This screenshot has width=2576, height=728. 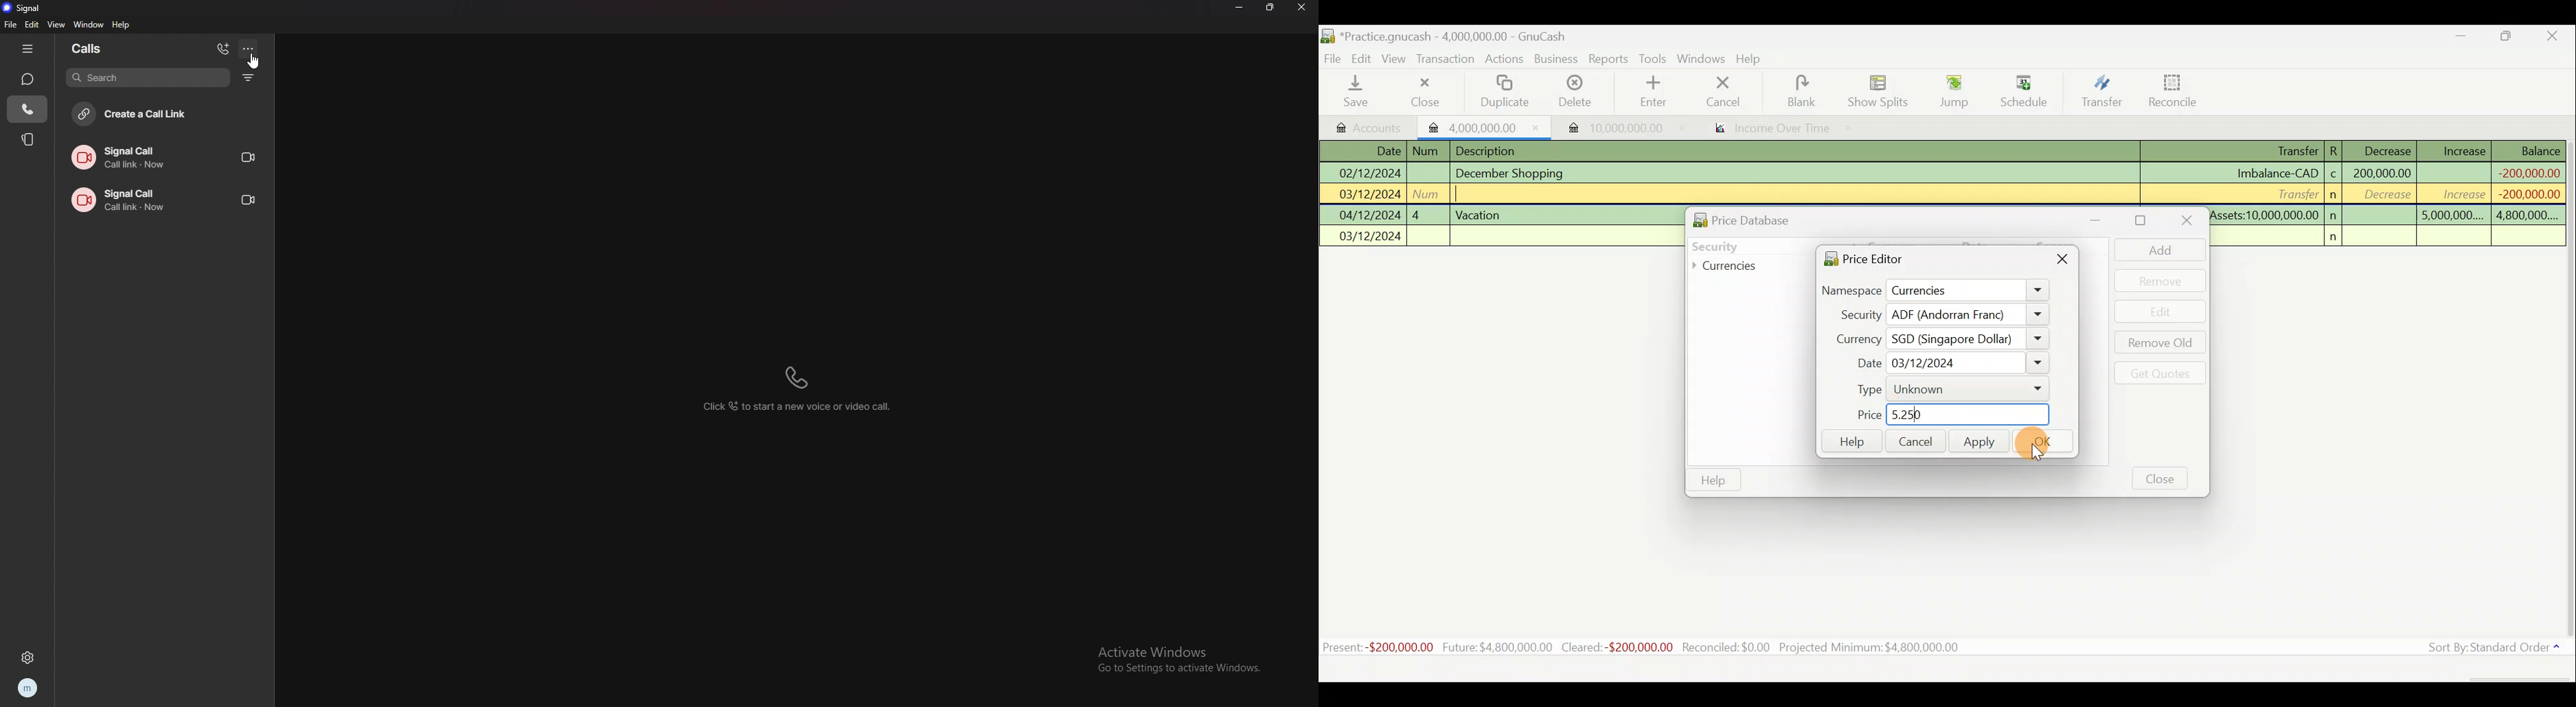 I want to click on calls, so click(x=106, y=48).